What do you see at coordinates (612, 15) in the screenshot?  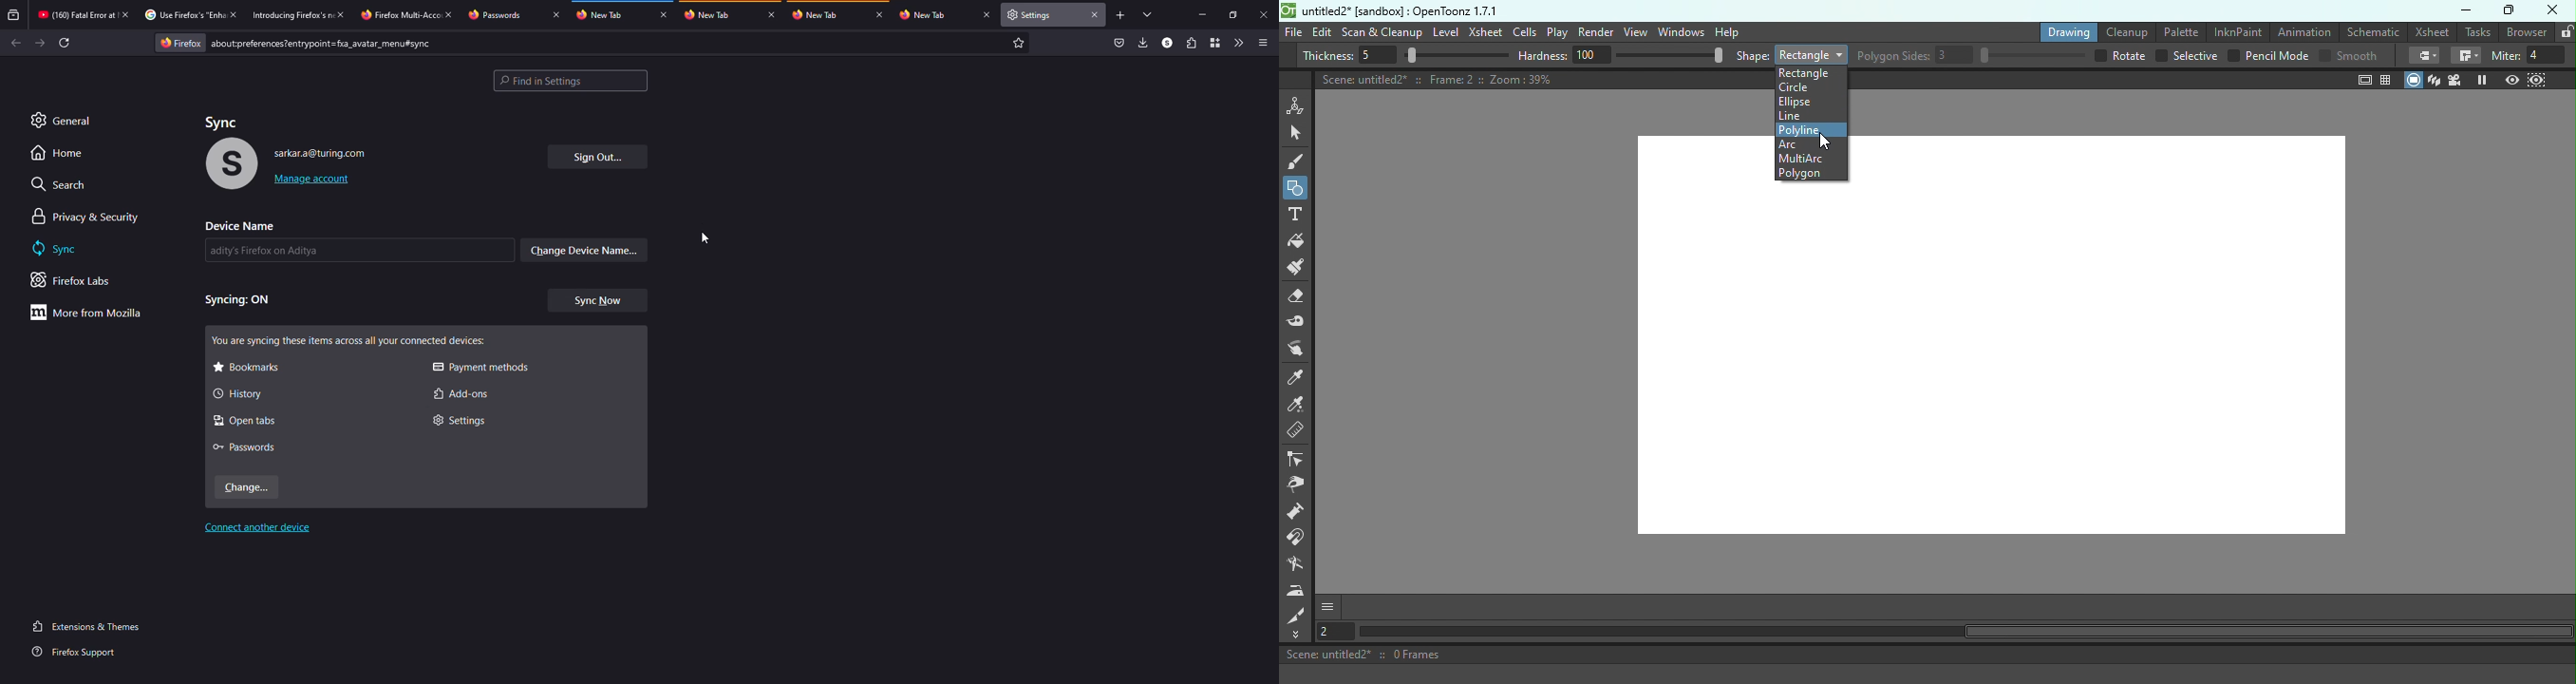 I see `tab` at bounding box center [612, 15].